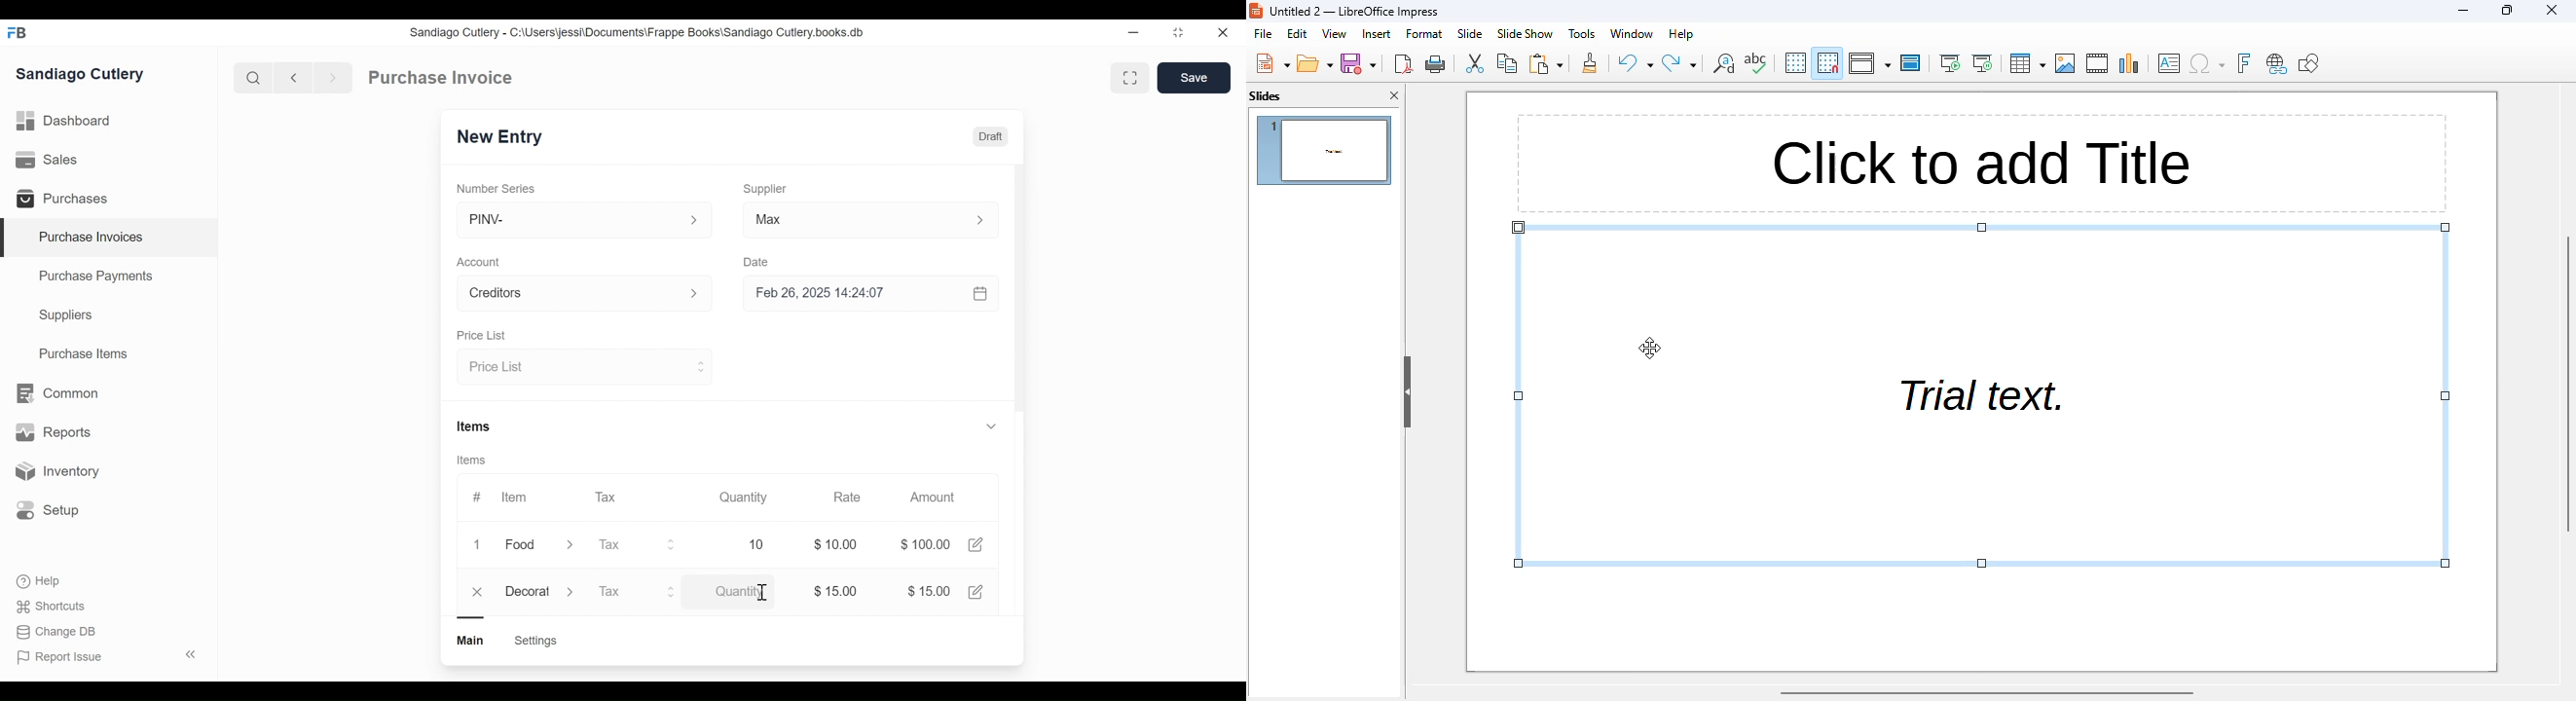 This screenshot has width=2576, height=728. I want to click on 1, so click(480, 545).